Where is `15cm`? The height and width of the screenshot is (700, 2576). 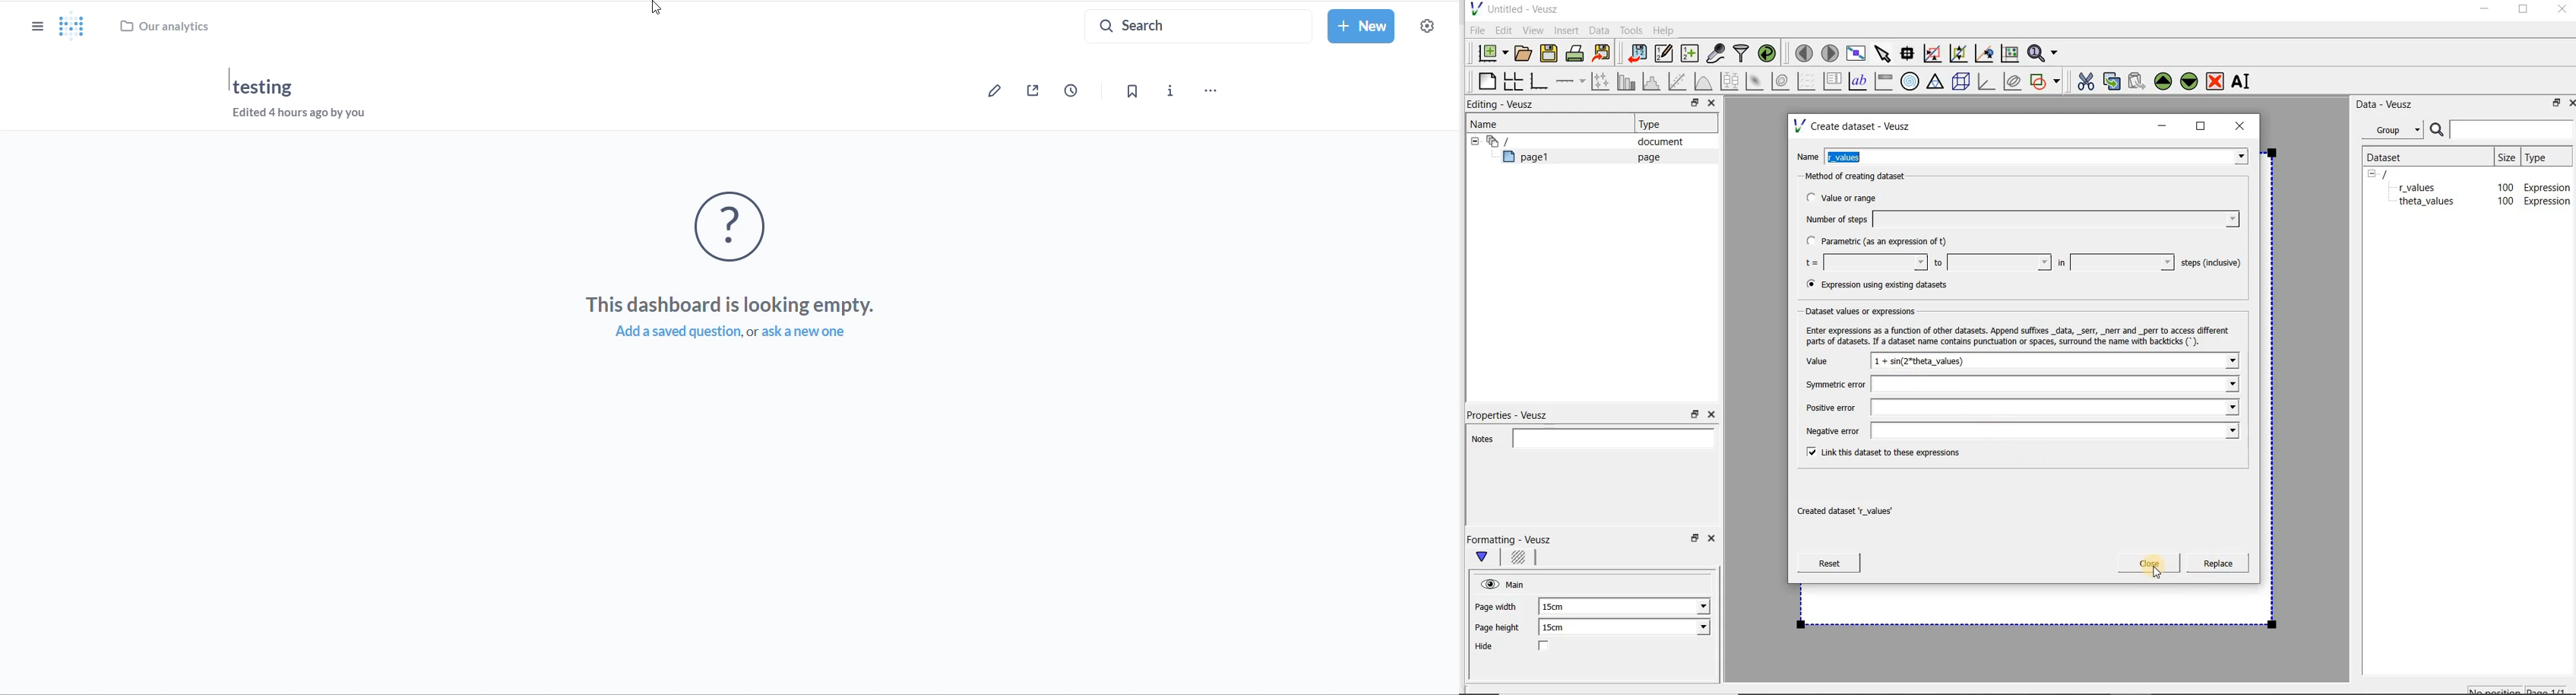
15cm is located at coordinates (1561, 628).